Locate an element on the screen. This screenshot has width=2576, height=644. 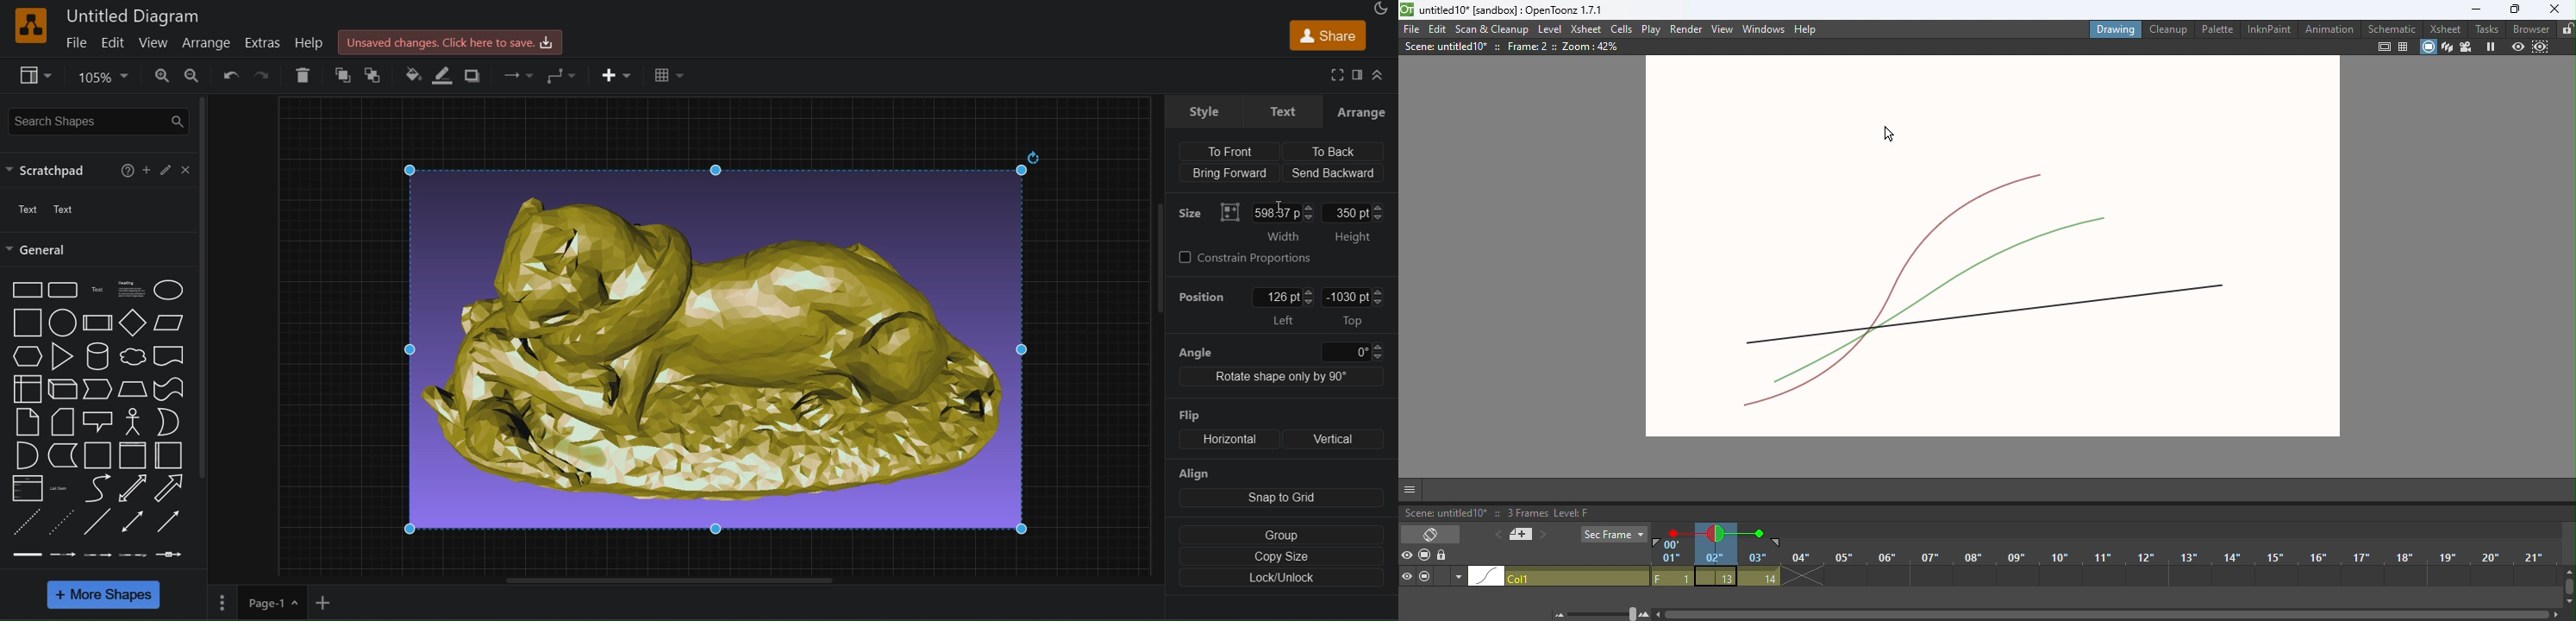
Schematic is located at coordinates (2390, 28).